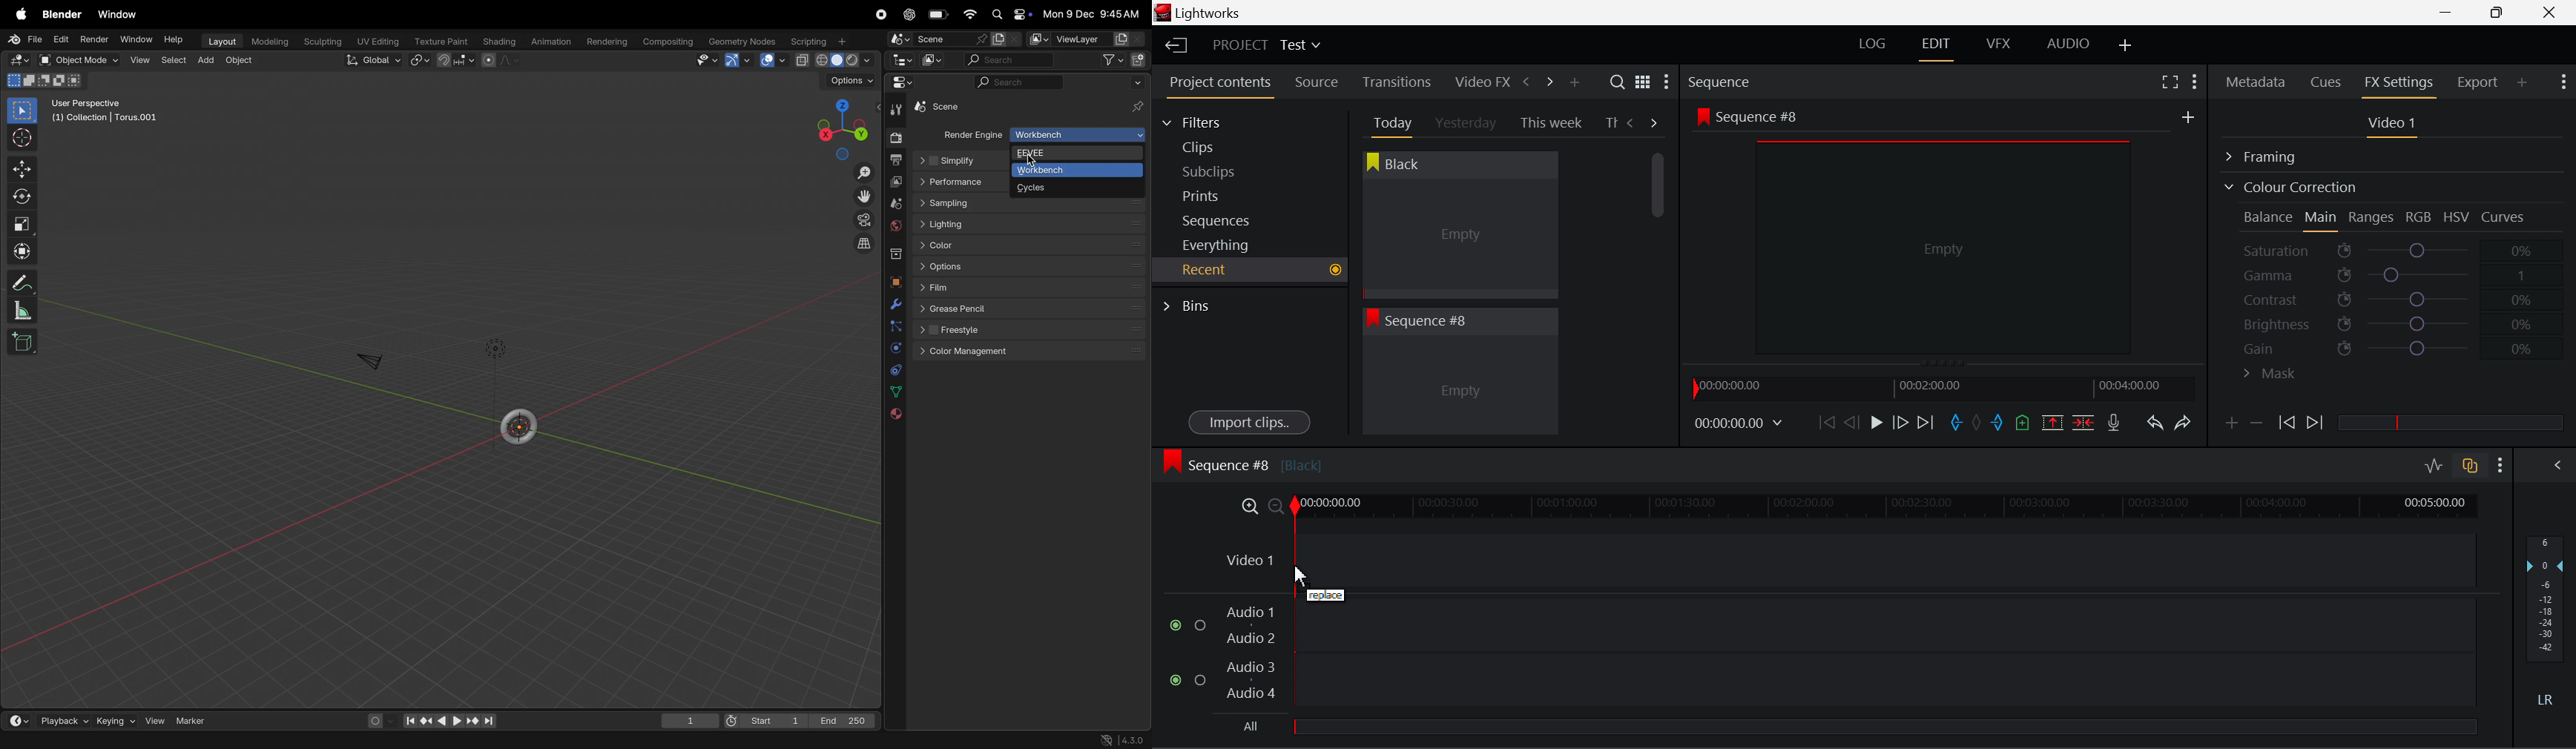 The height and width of the screenshot is (756, 2576). What do you see at coordinates (2395, 275) in the screenshot?
I see `Gamma` at bounding box center [2395, 275].